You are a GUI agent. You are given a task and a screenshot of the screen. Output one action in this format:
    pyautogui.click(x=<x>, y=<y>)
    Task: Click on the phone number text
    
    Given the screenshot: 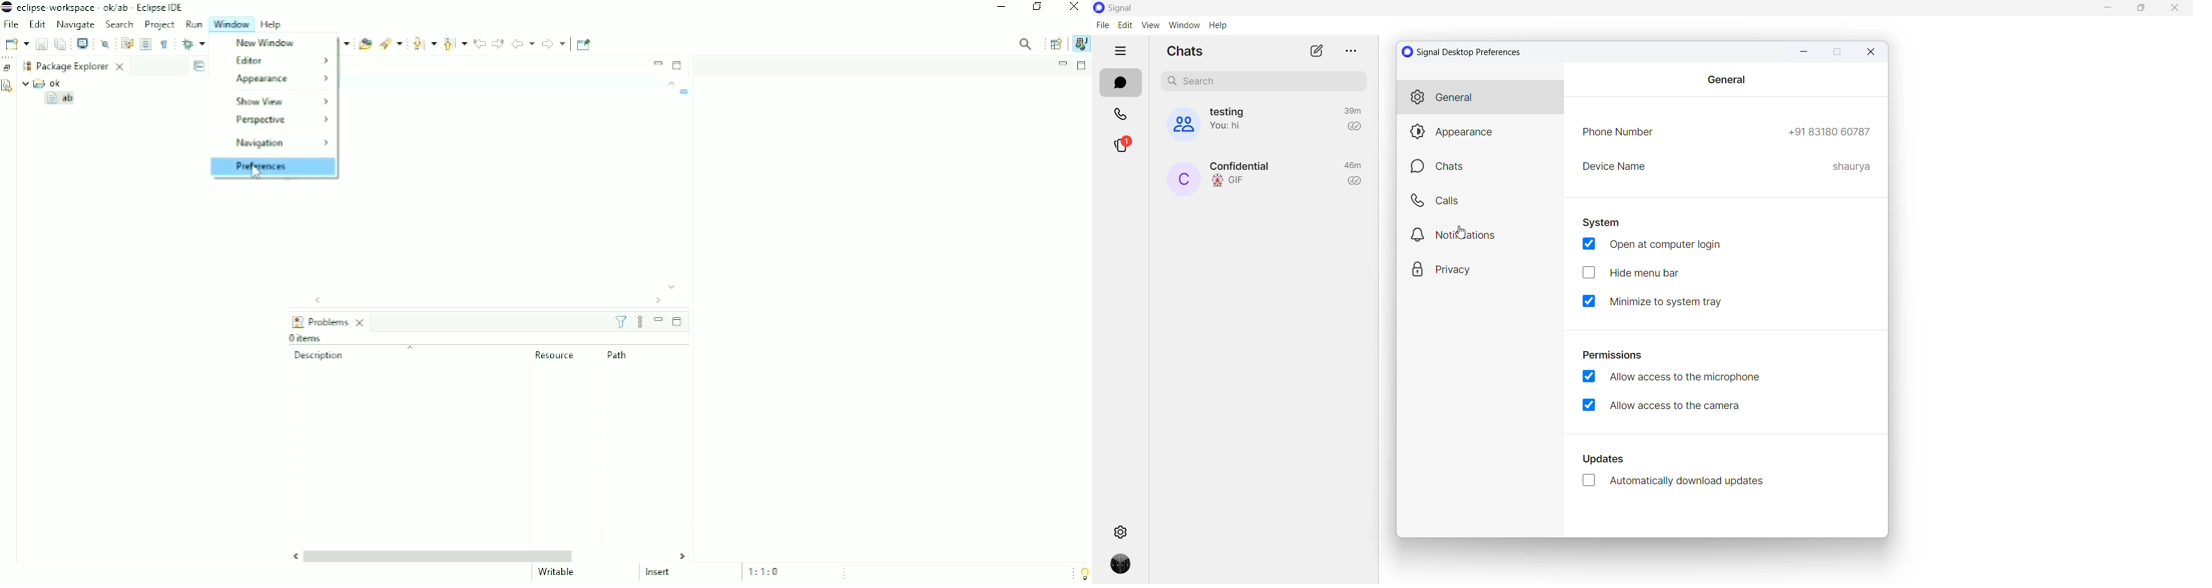 What is the action you would take?
    pyautogui.click(x=1618, y=133)
    